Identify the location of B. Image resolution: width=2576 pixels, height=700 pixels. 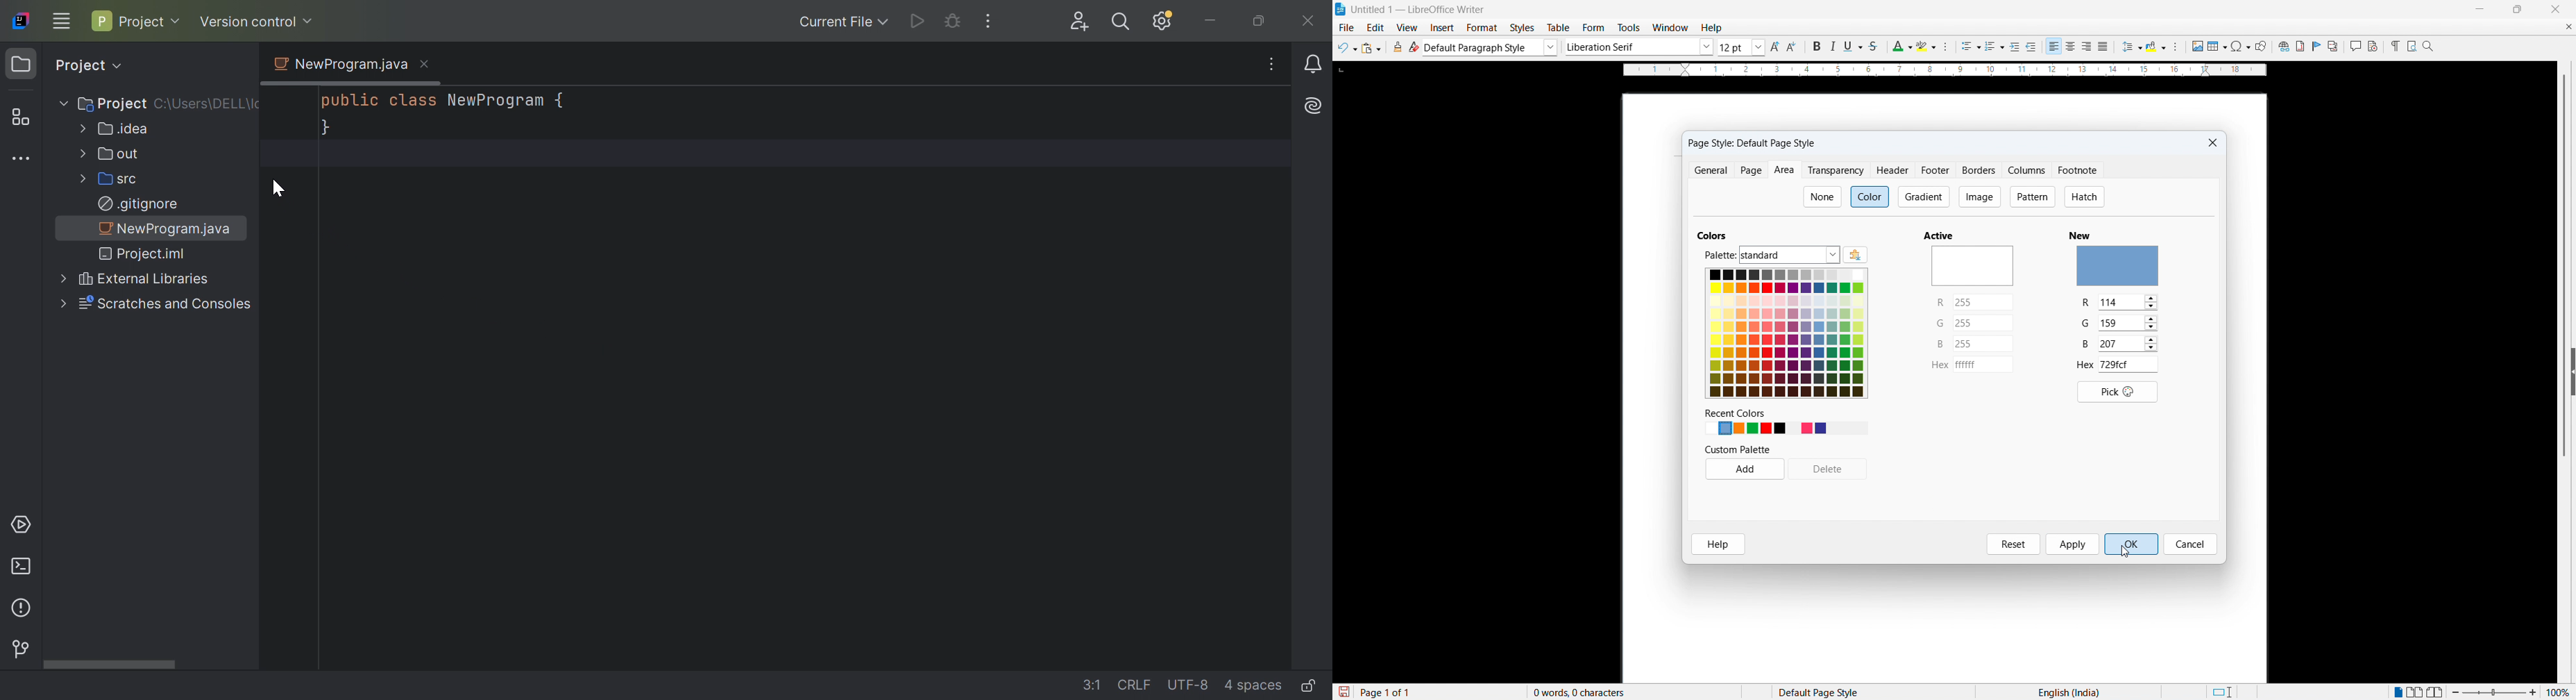
(2084, 344).